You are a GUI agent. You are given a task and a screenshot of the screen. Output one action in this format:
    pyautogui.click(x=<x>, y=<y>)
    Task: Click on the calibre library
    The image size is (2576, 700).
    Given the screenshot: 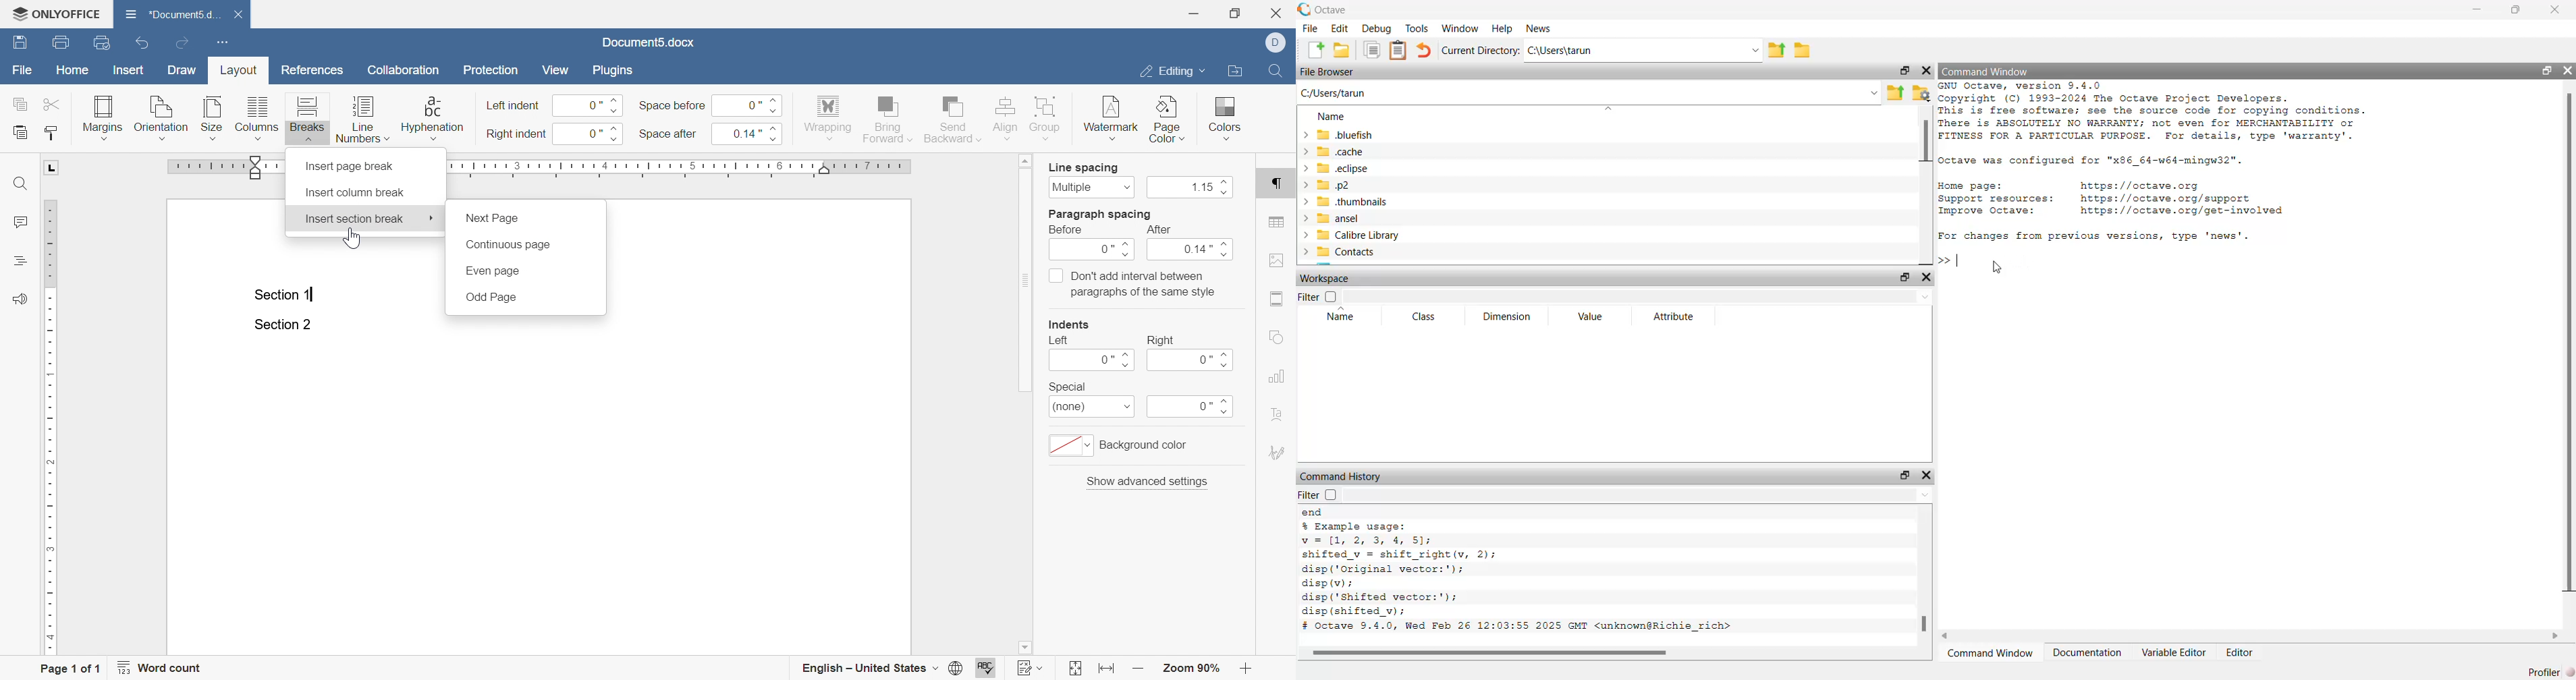 What is the action you would take?
    pyautogui.click(x=1408, y=236)
    